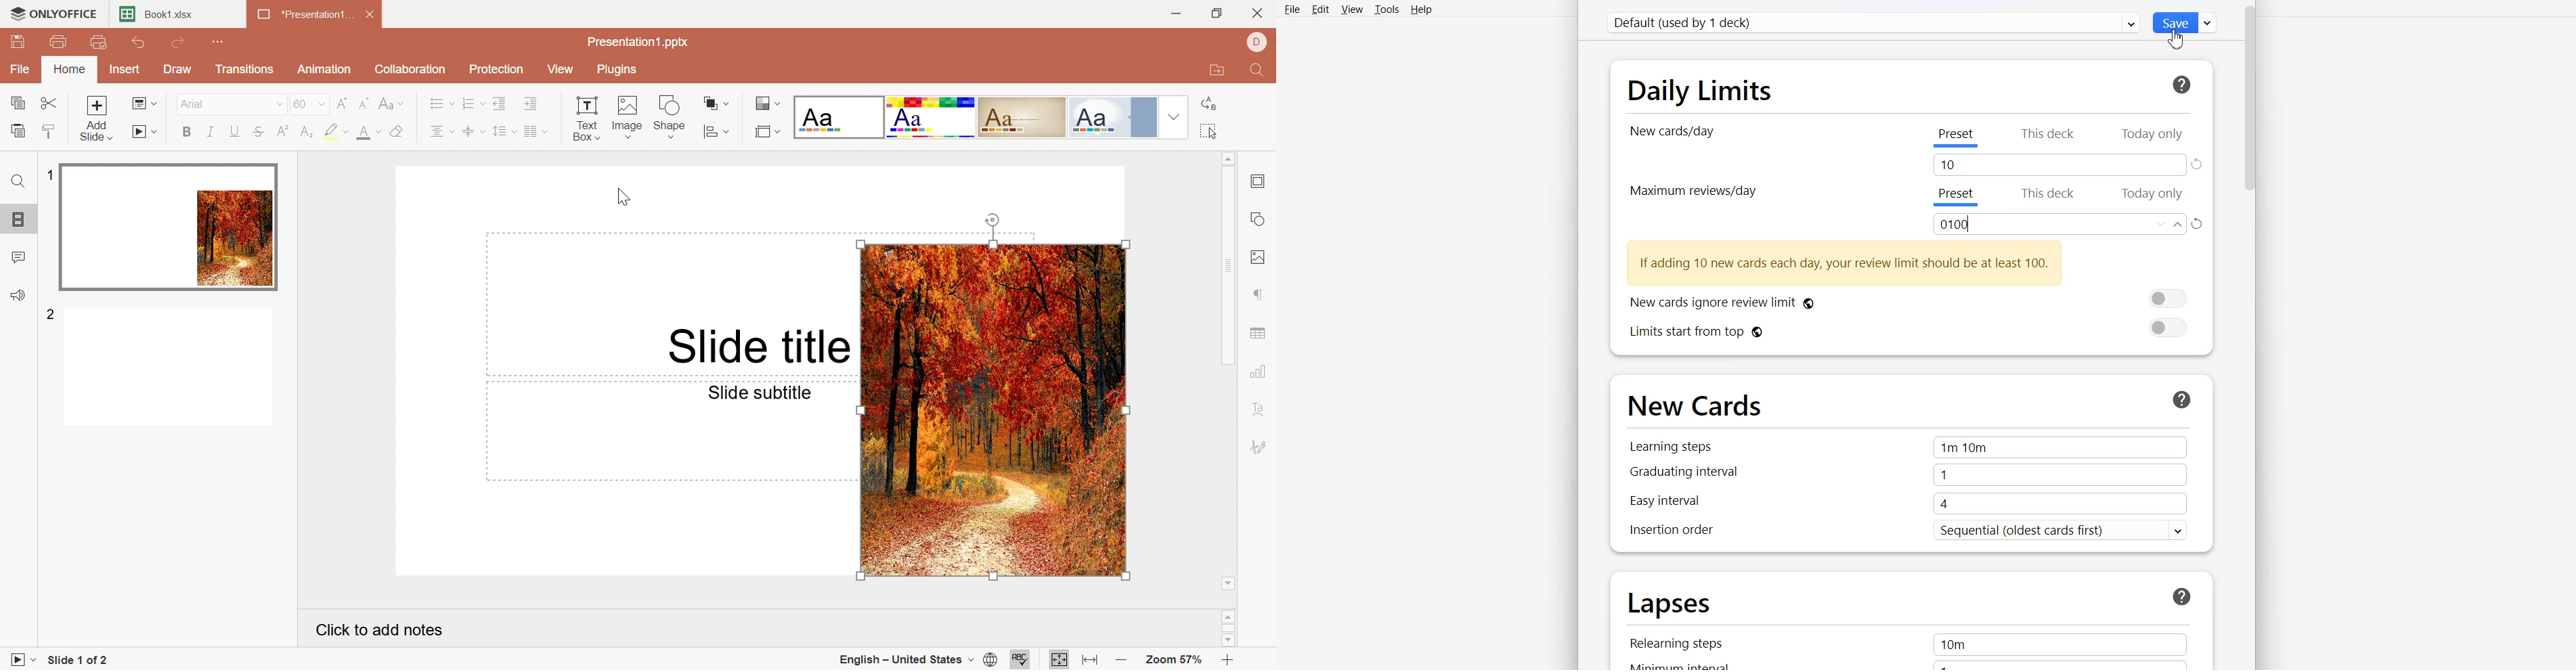 The height and width of the screenshot is (672, 2576). I want to click on Horizontal align, so click(441, 133).